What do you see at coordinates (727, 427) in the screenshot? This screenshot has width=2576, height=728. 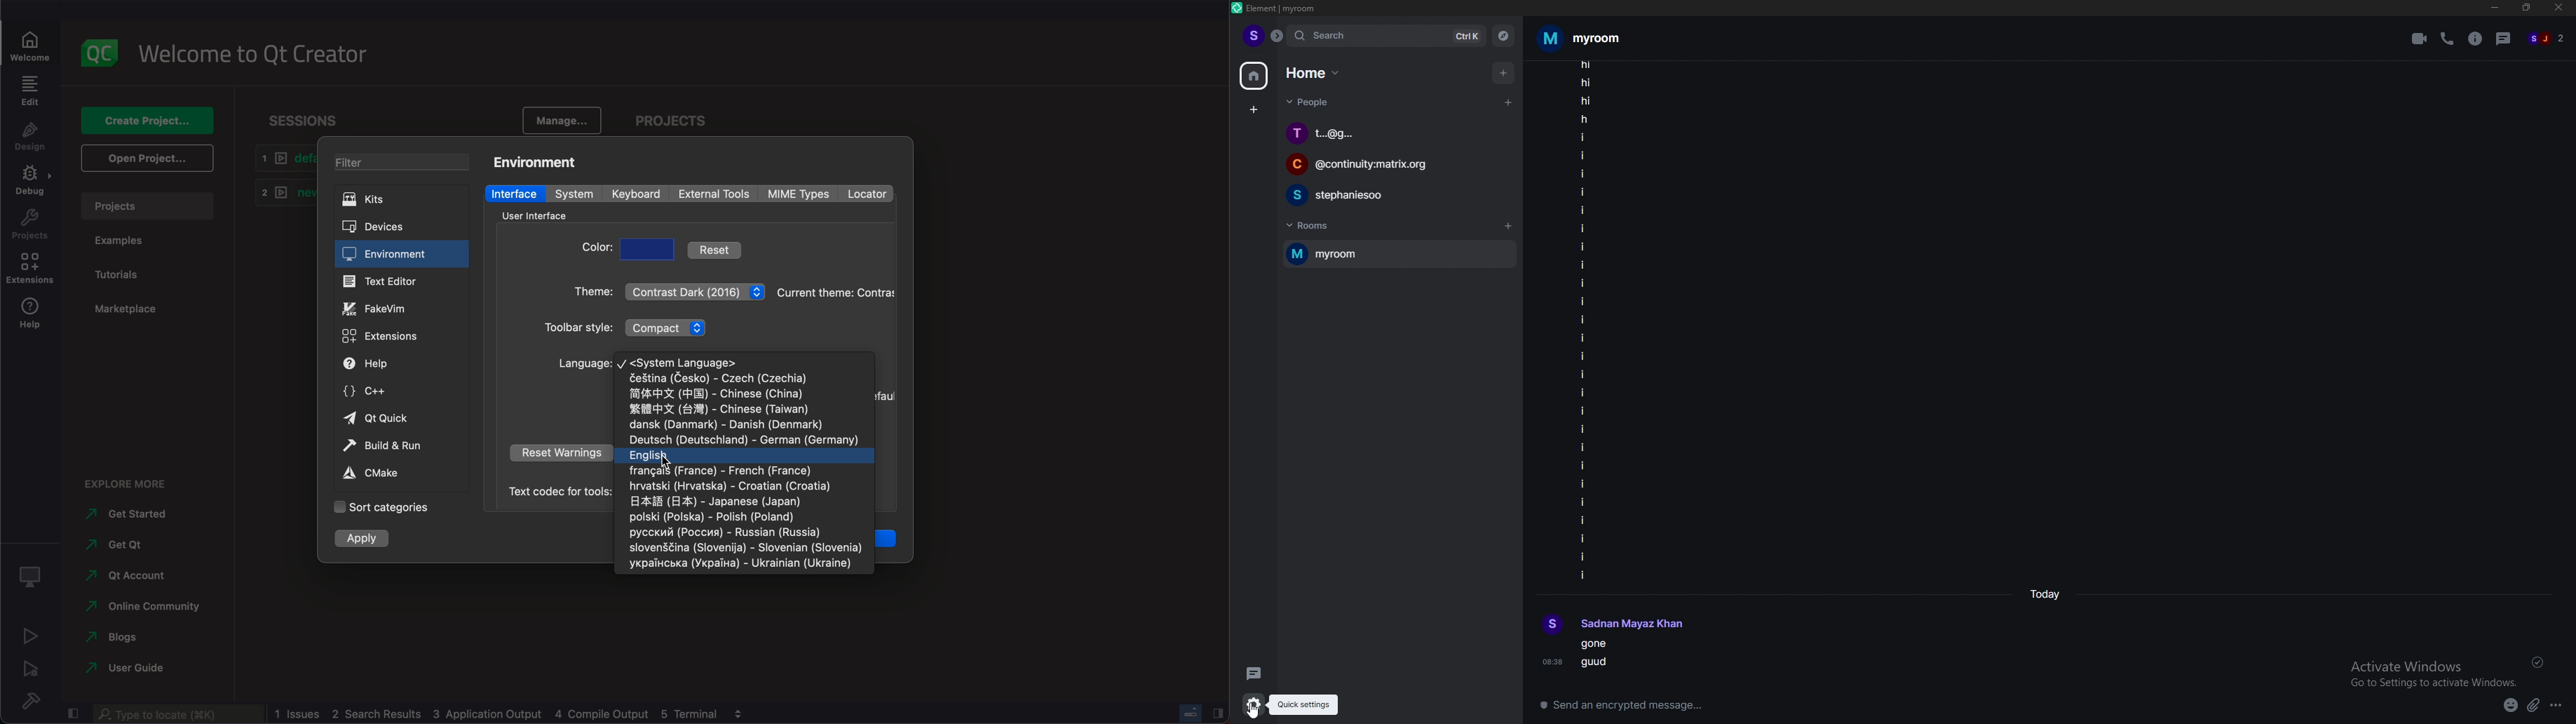 I see `denmark` at bounding box center [727, 427].